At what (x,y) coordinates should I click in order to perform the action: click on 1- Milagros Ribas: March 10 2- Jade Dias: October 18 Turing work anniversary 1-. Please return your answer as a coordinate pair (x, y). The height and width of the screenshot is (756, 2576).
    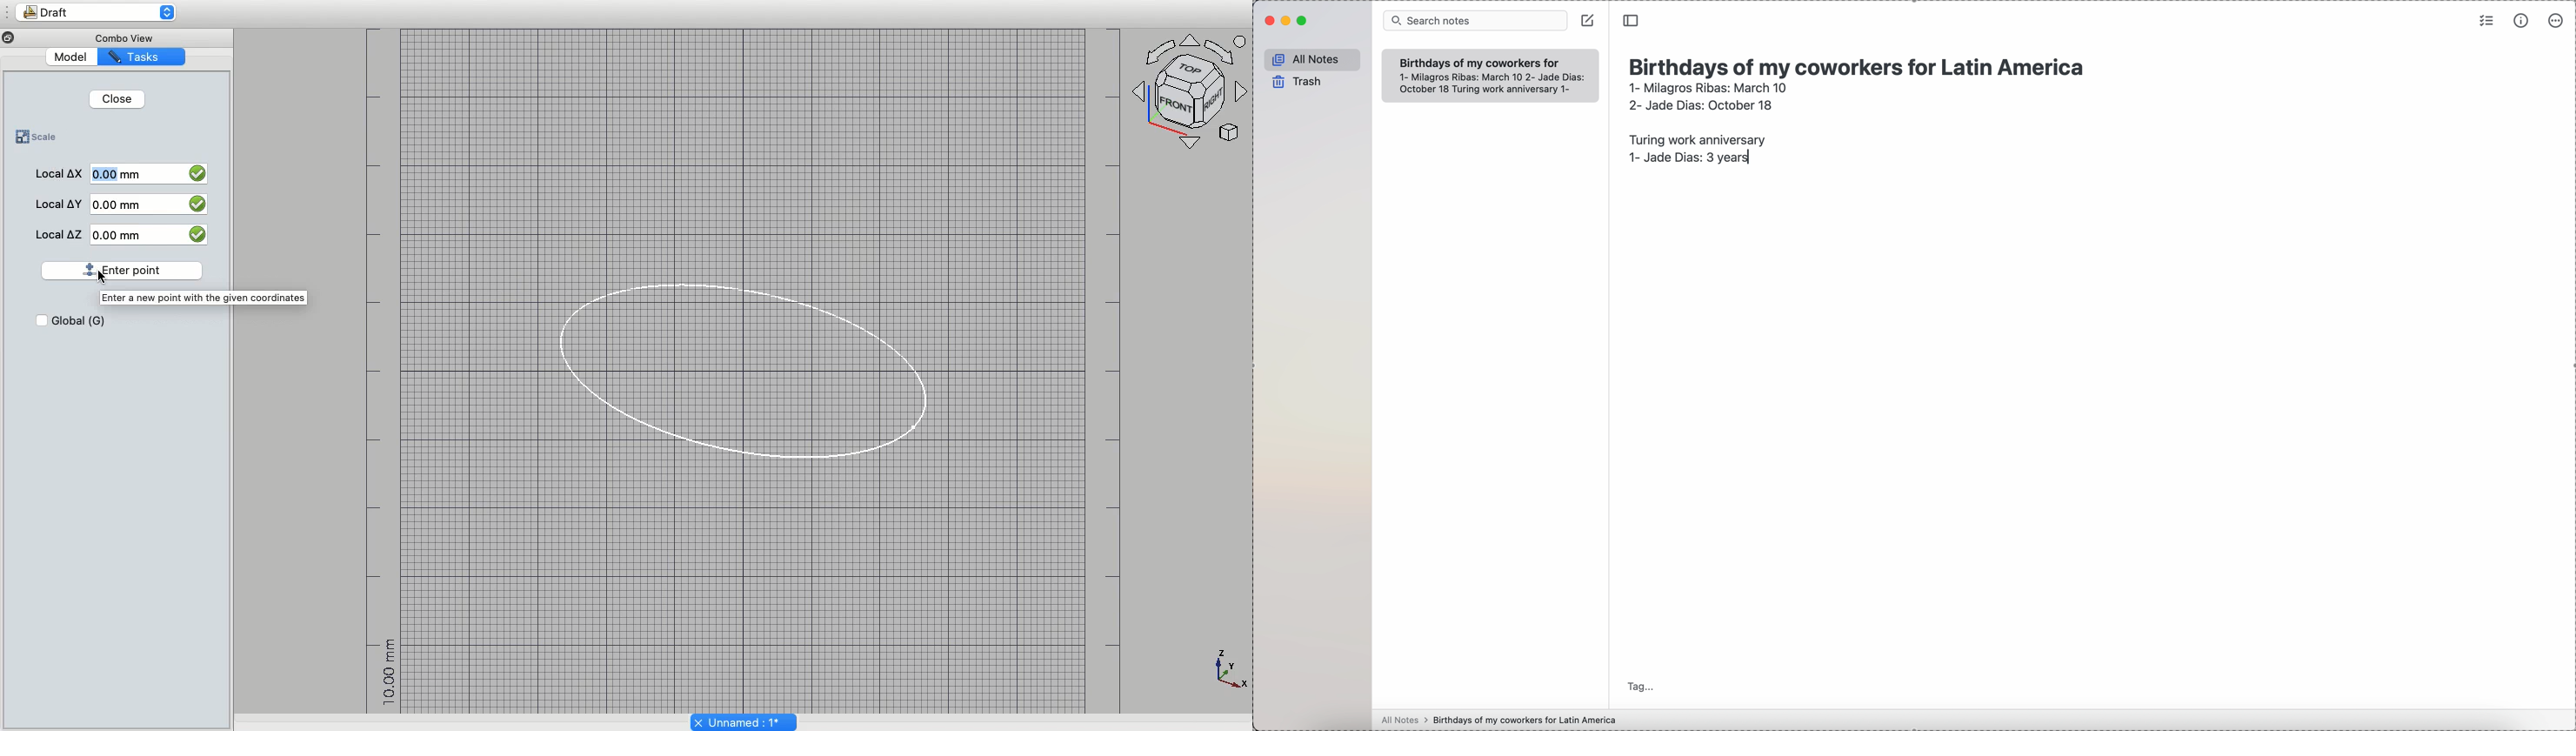
    Looking at the image, I should click on (1485, 84).